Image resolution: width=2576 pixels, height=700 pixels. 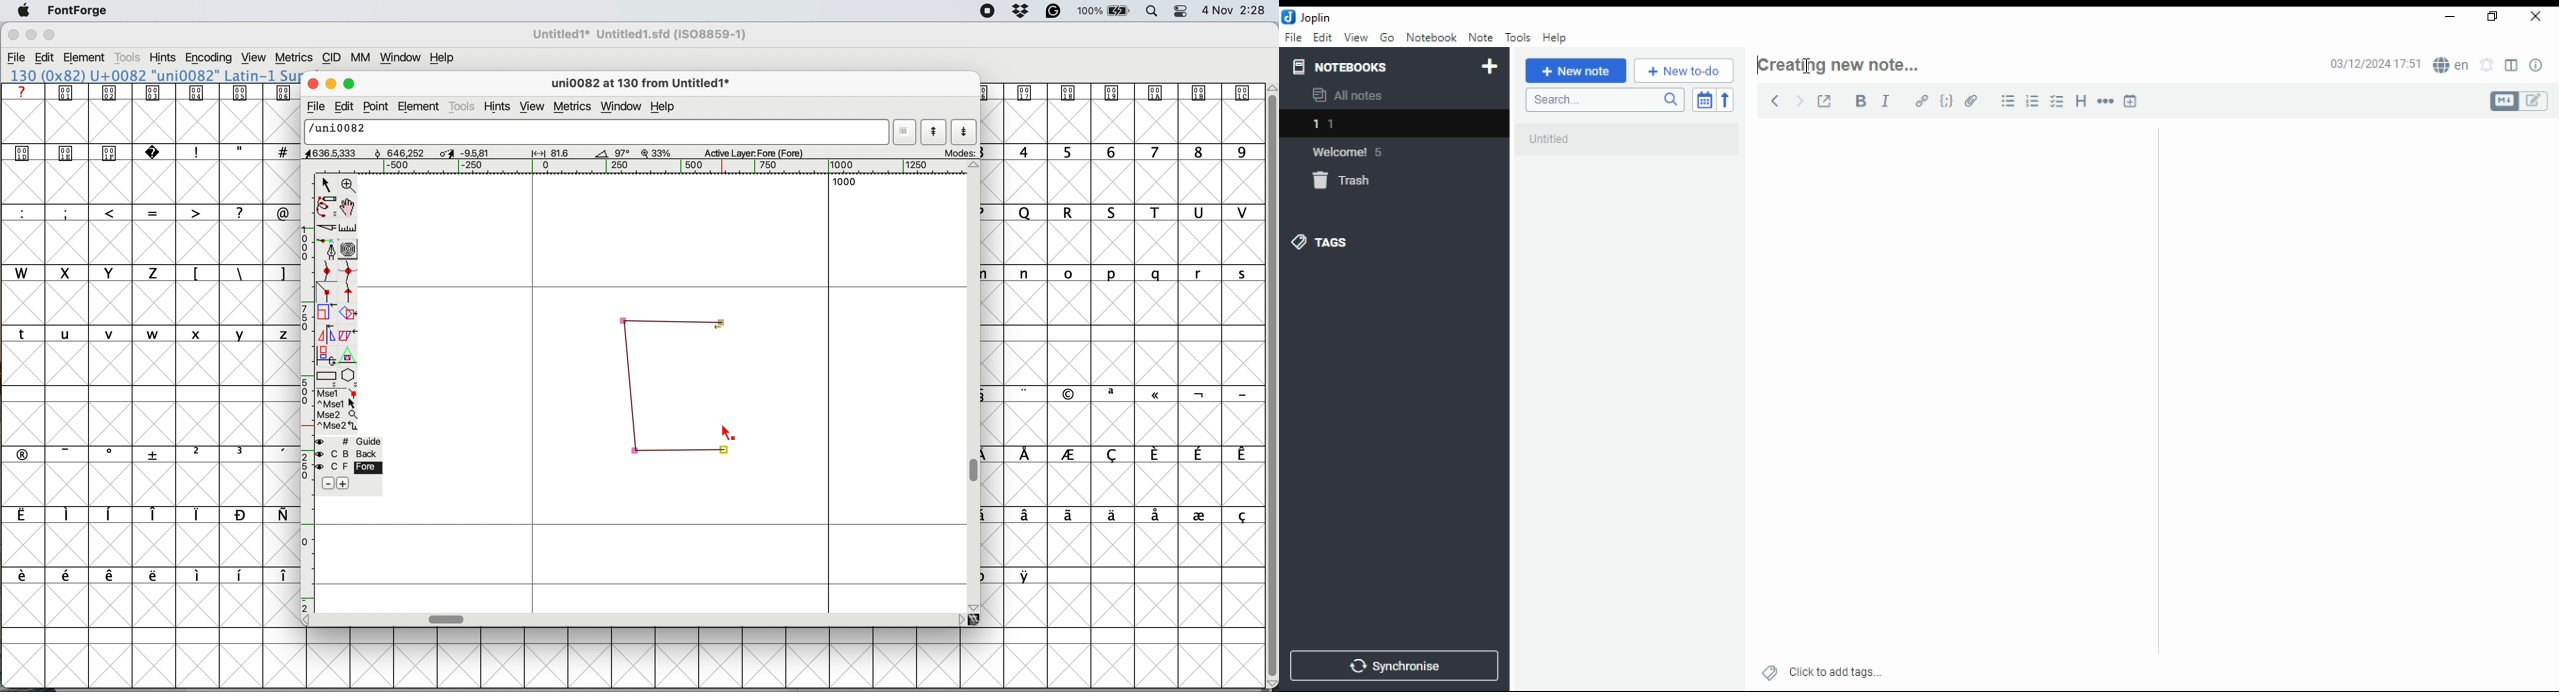 I want to click on measure distance between two points, so click(x=349, y=230).